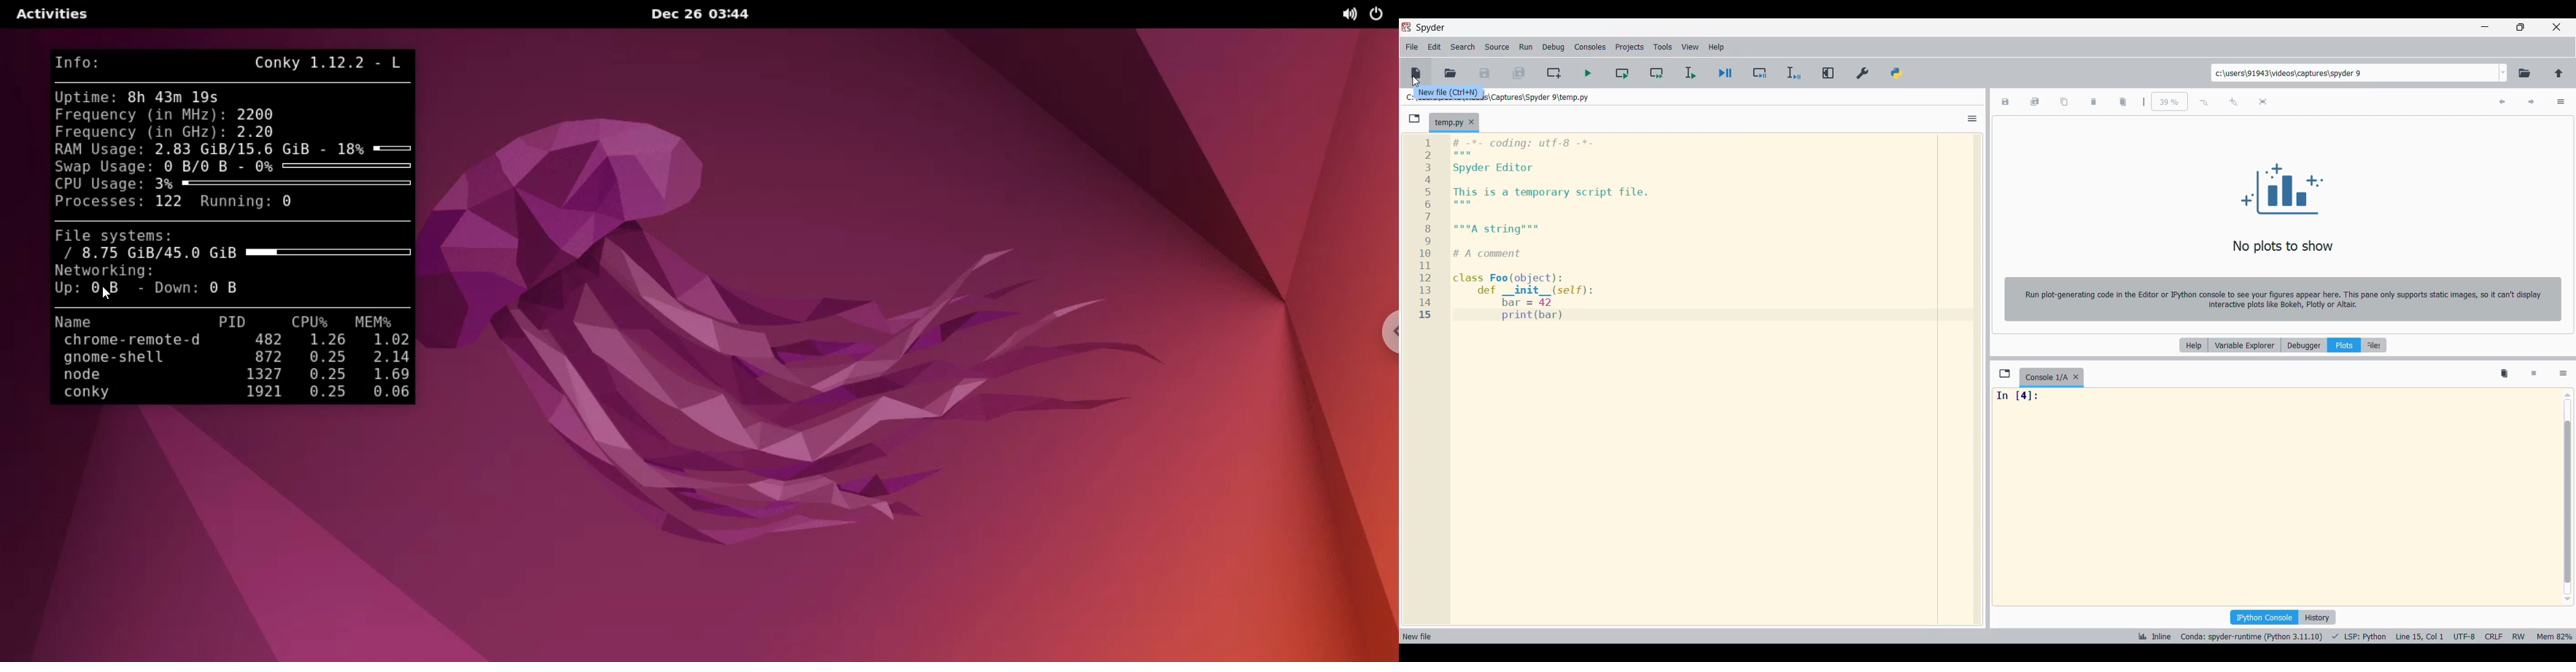  Describe the element at coordinates (1897, 74) in the screenshot. I see `PYTHONPATH manager` at that location.